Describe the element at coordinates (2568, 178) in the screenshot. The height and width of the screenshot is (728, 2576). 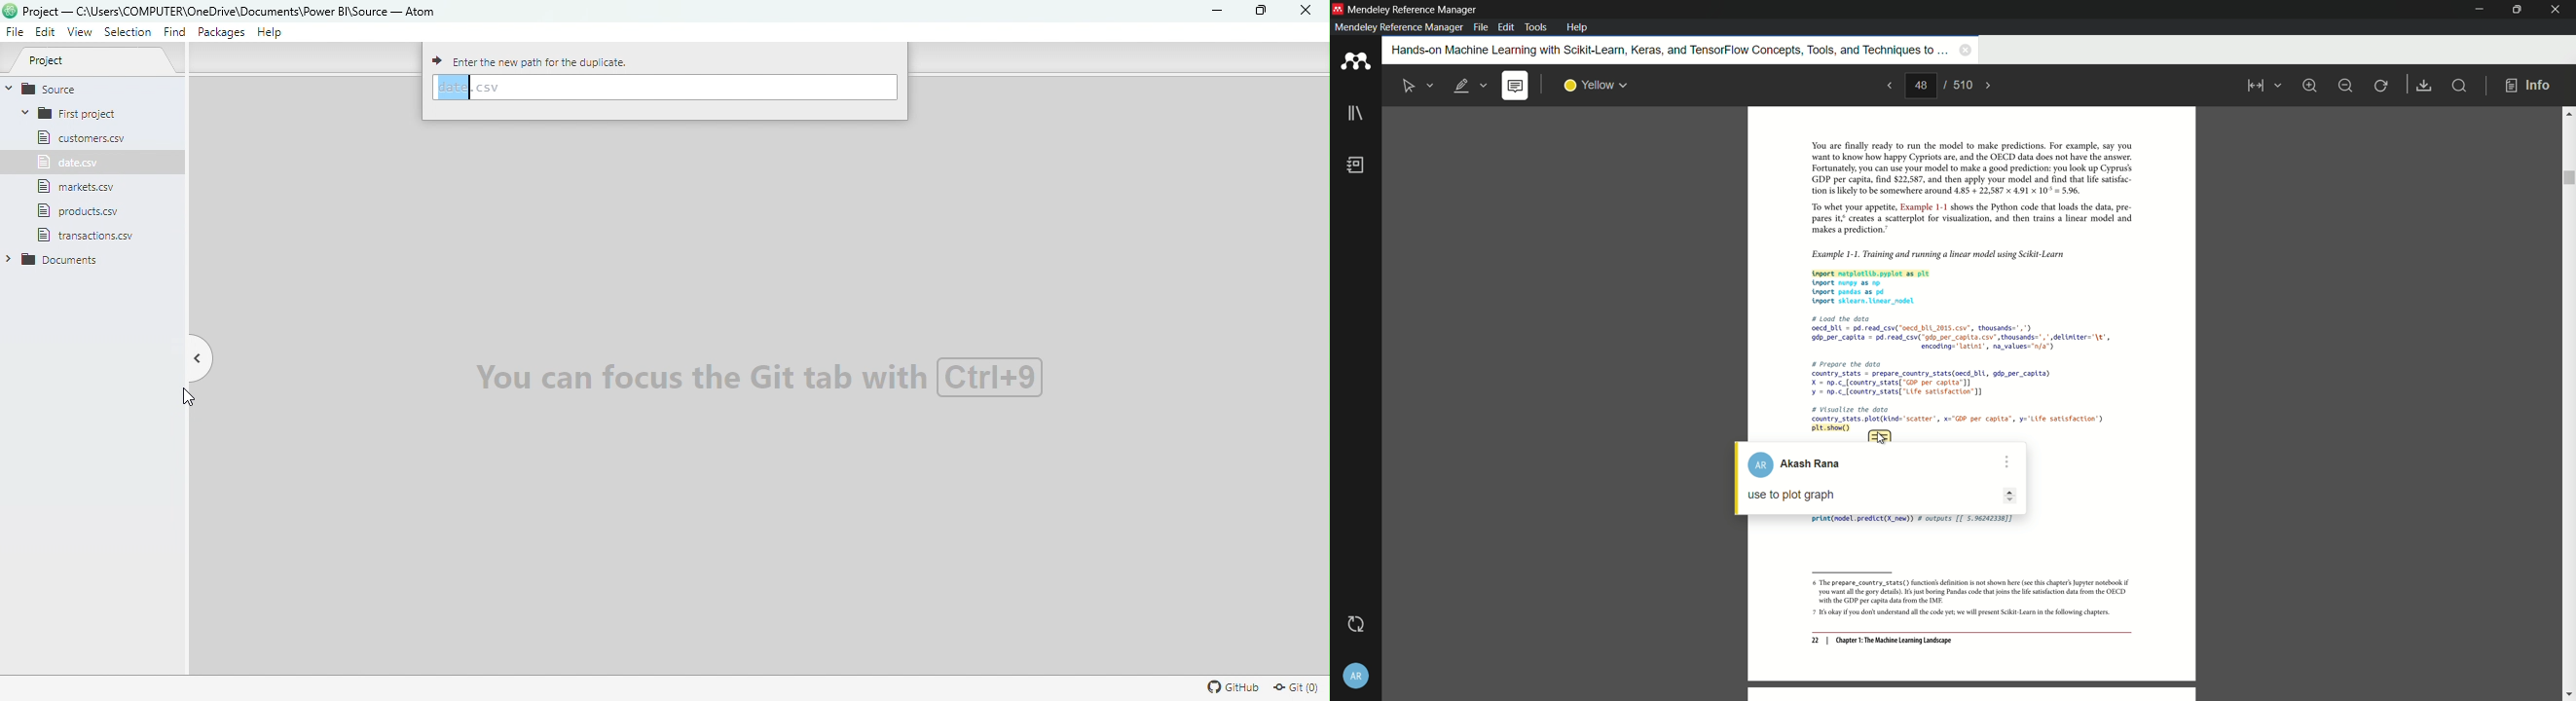
I see `scroll bar` at that location.